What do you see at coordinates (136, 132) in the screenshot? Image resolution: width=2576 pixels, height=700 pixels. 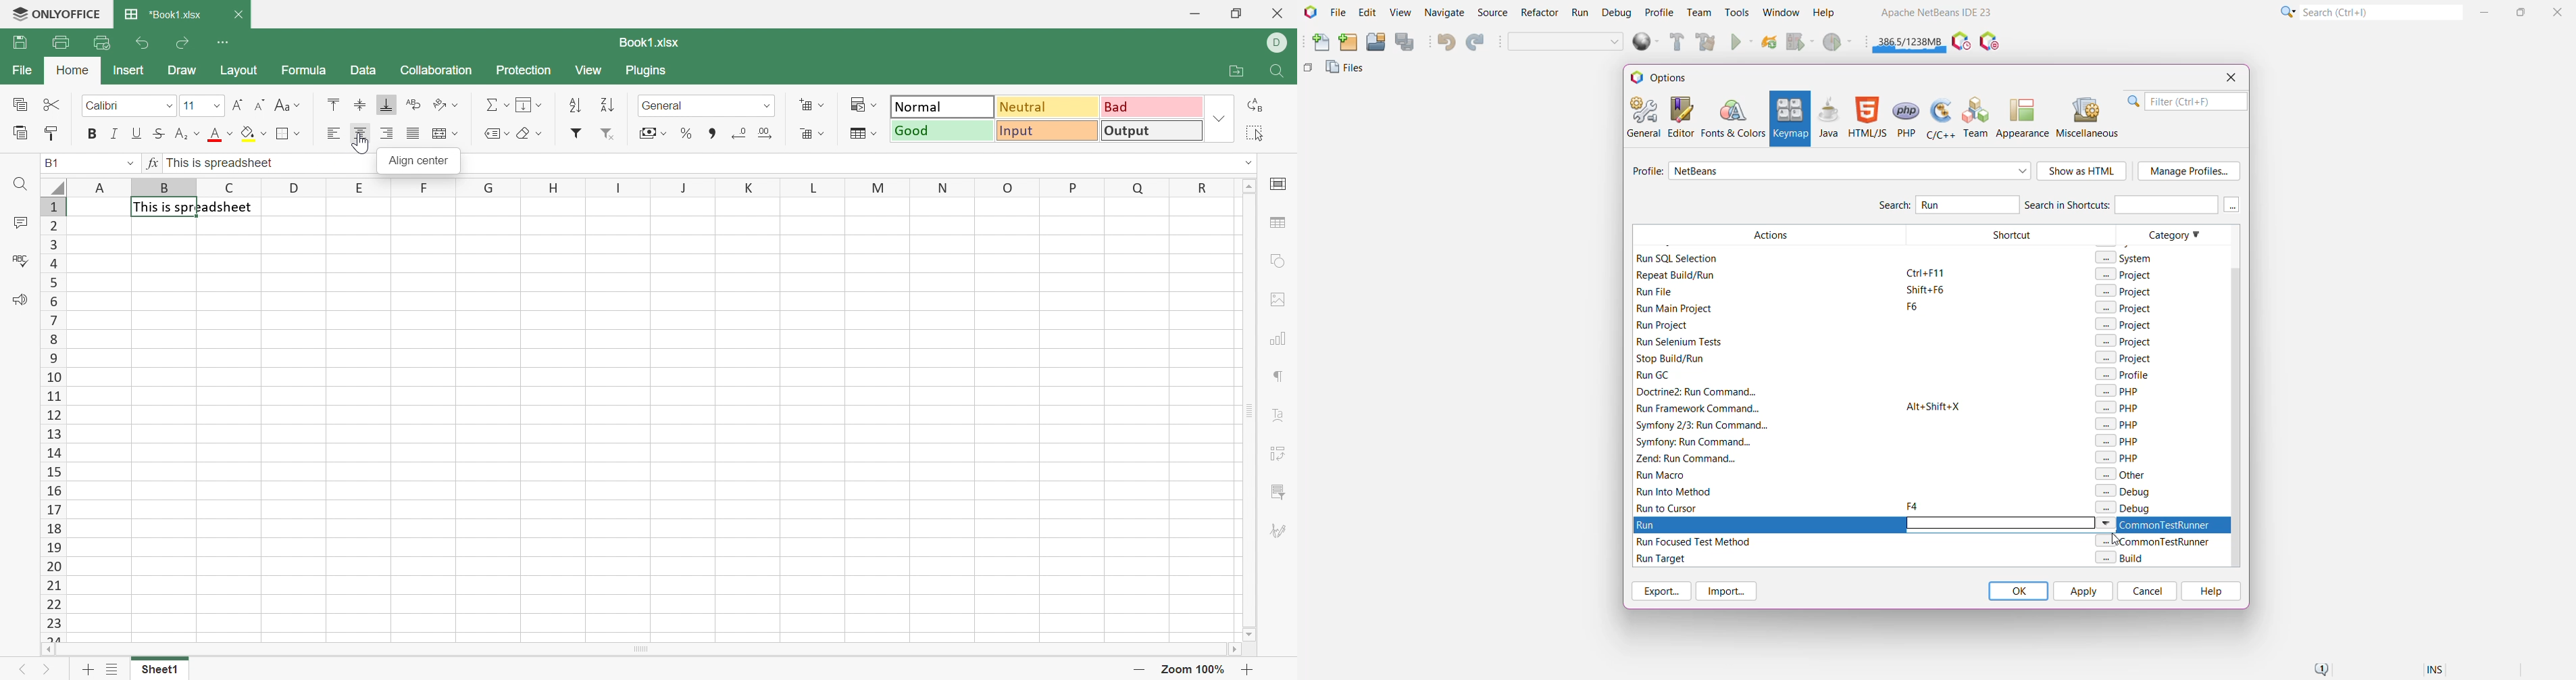 I see `Underline` at bounding box center [136, 132].